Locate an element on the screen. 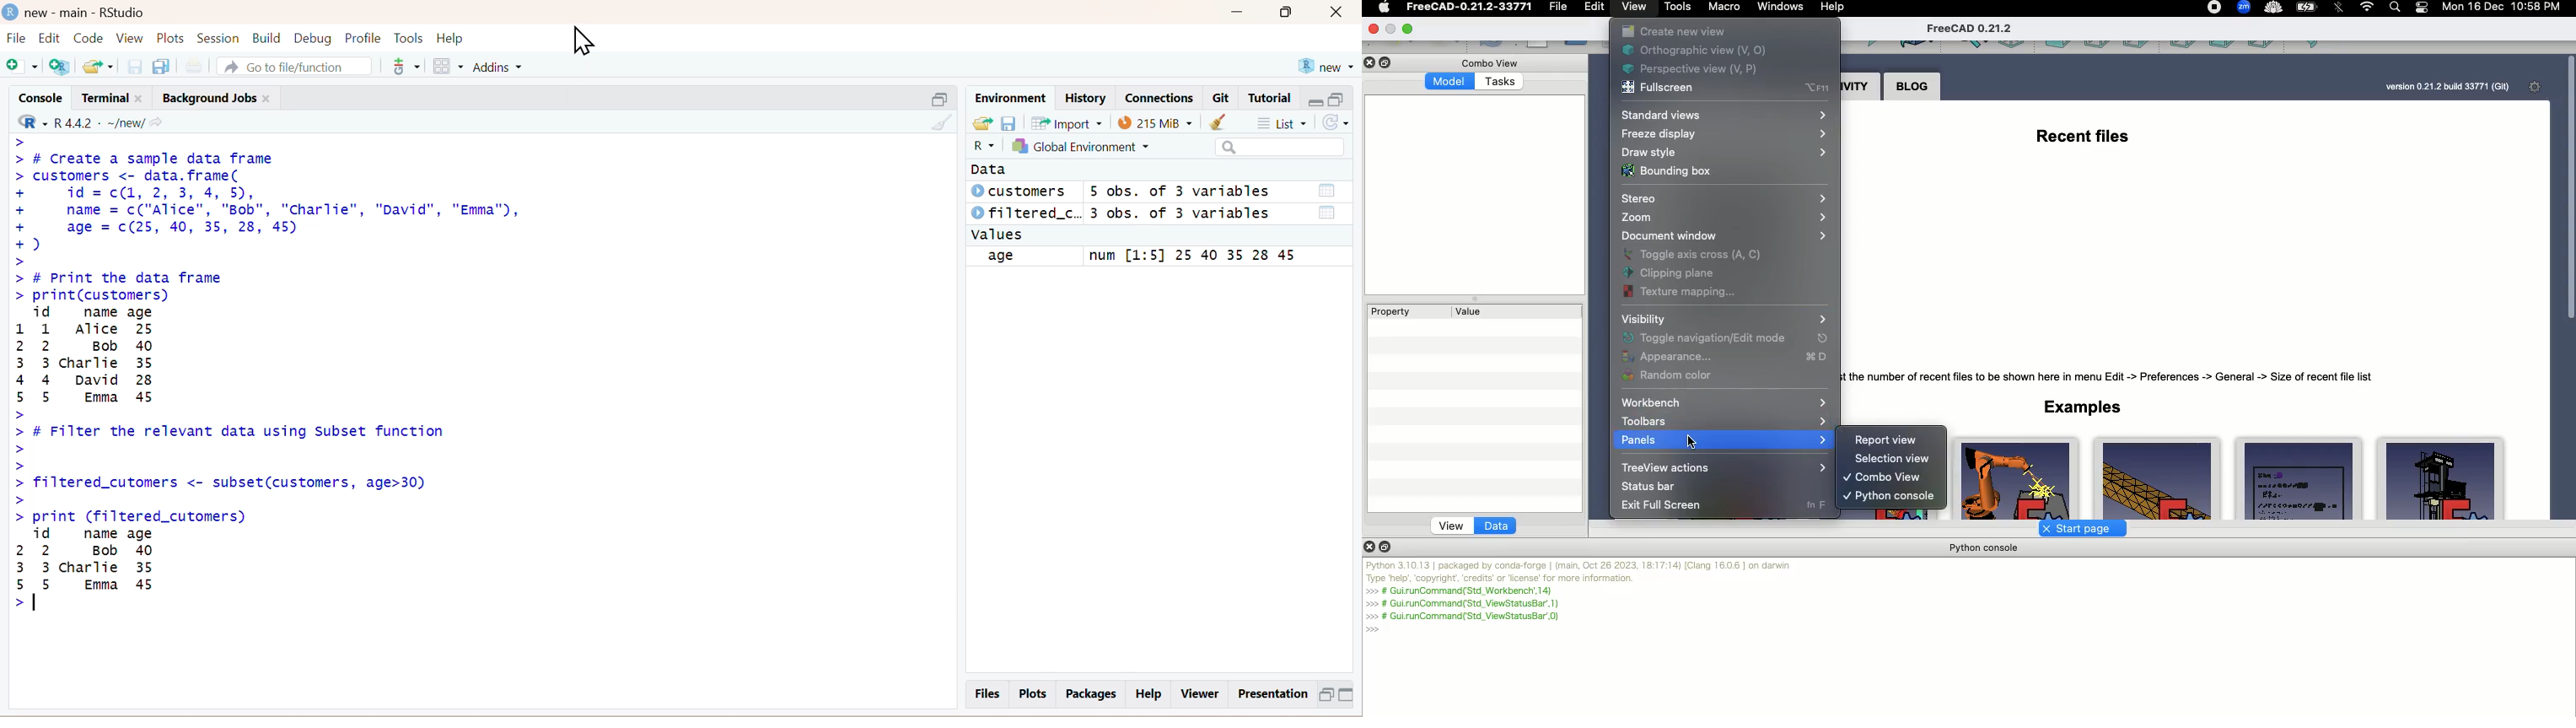 This screenshot has width=2576, height=728. Connections is located at coordinates (1159, 97).